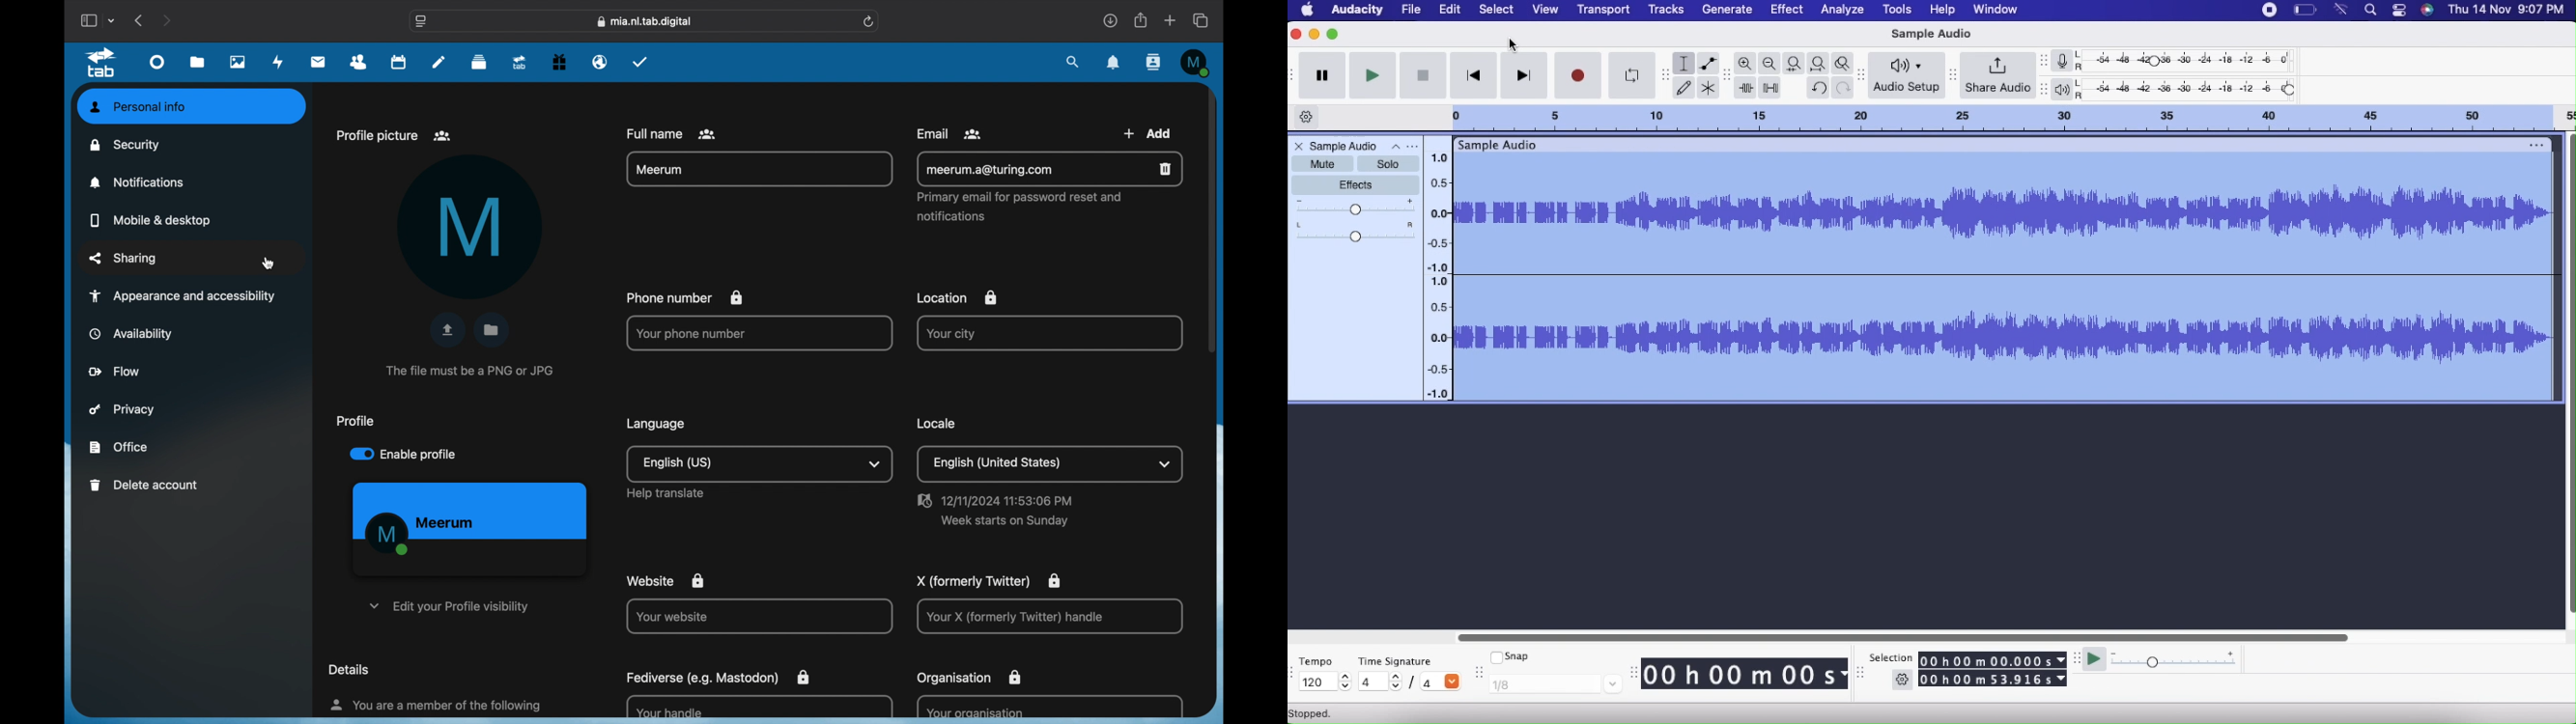 The height and width of the screenshot is (728, 2576). I want to click on Pan: Center, so click(1354, 233).